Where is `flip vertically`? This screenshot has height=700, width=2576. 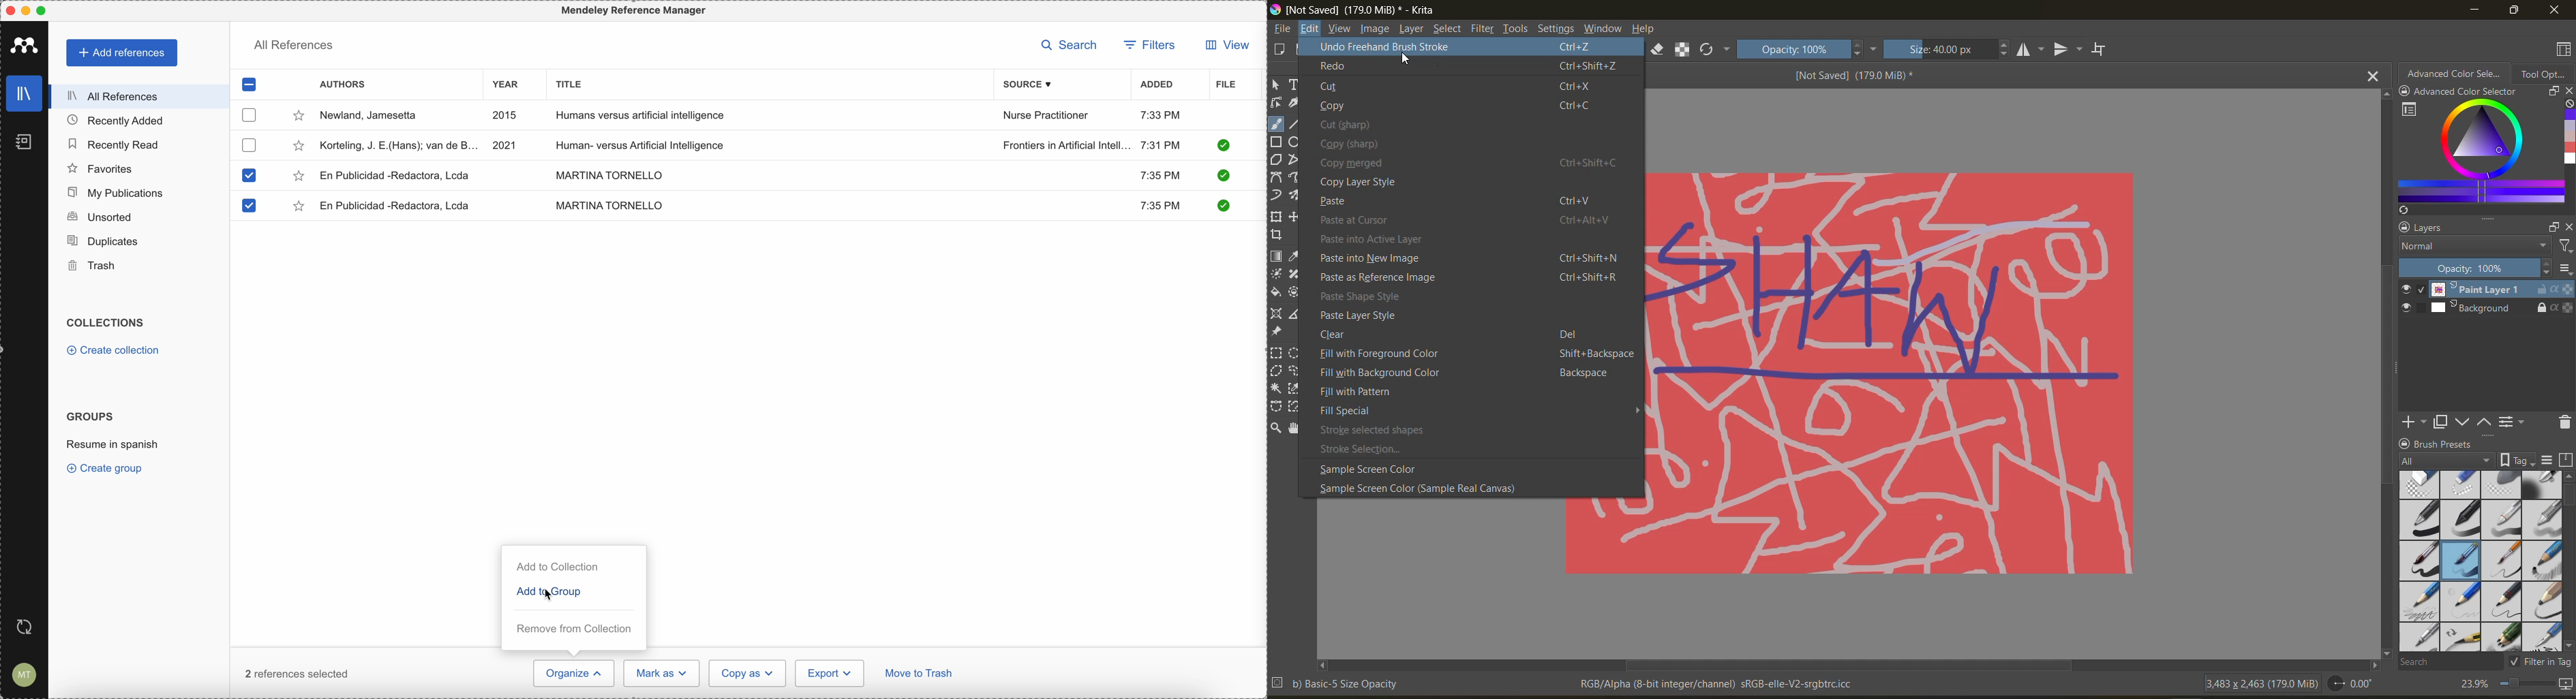
flip vertically is located at coordinates (2068, 49).